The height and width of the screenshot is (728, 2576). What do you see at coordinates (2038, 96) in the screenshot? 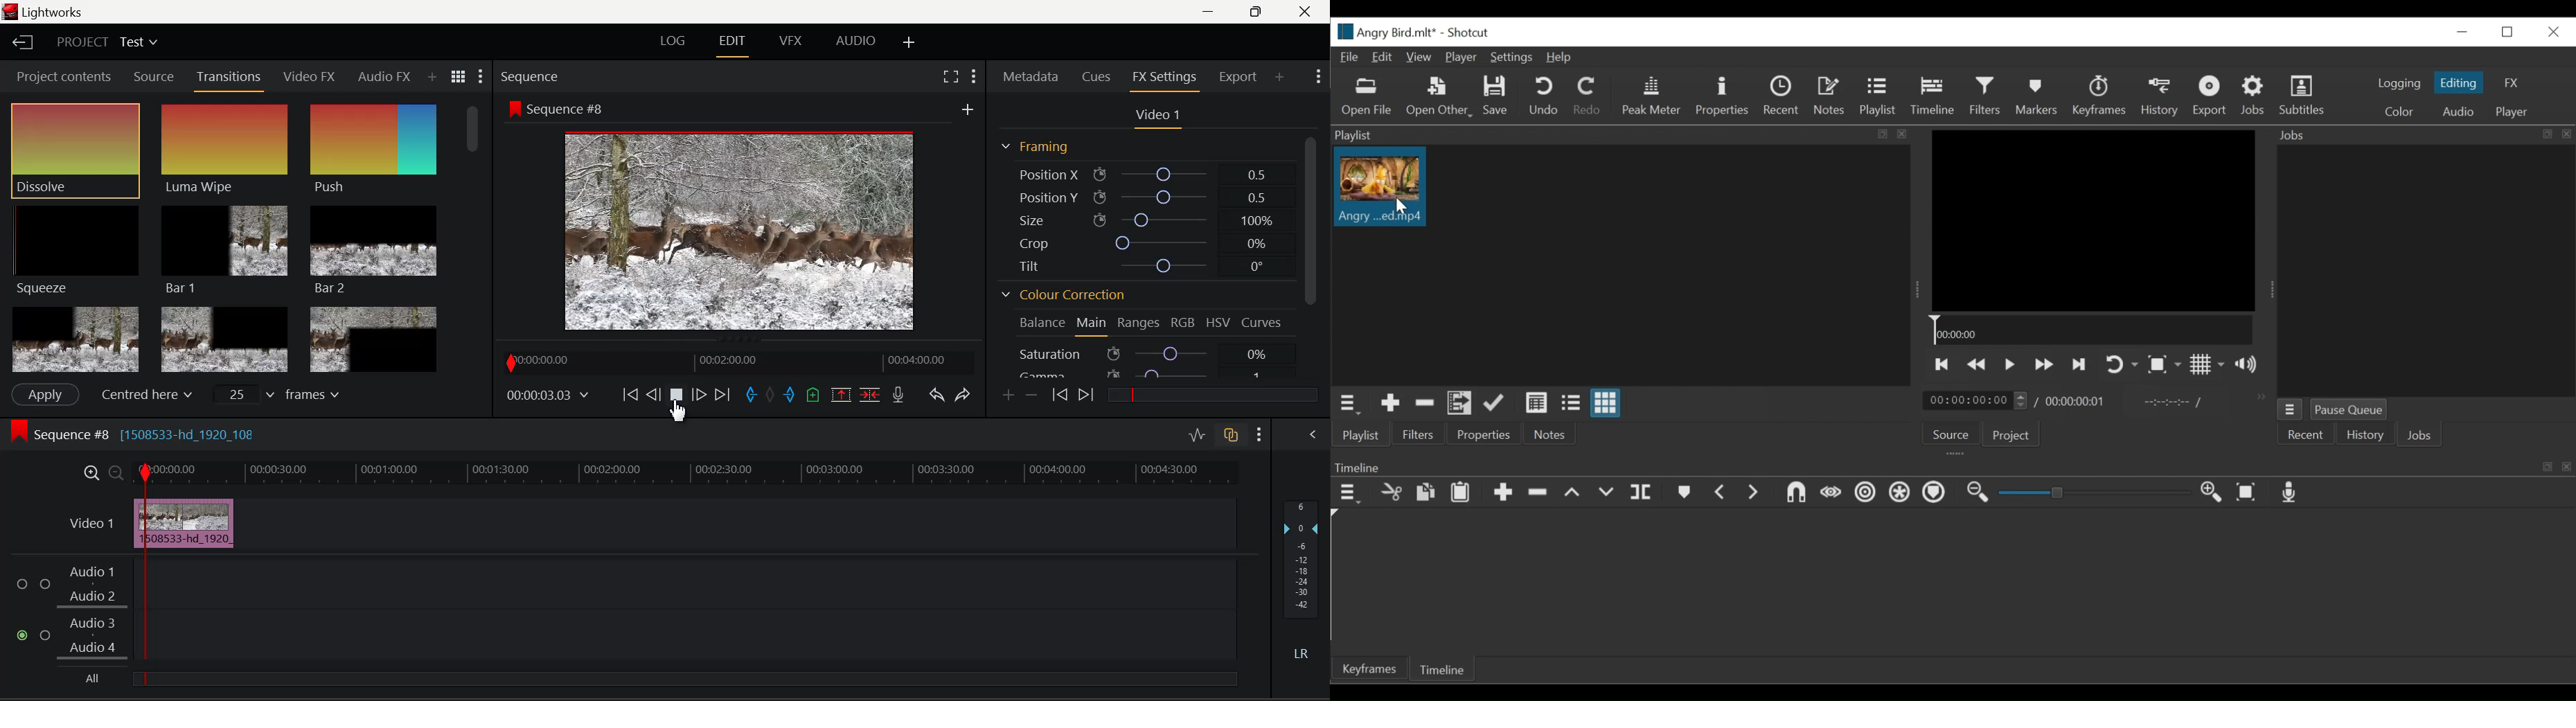
I see `Markers` at bounding box center [2038, 96].